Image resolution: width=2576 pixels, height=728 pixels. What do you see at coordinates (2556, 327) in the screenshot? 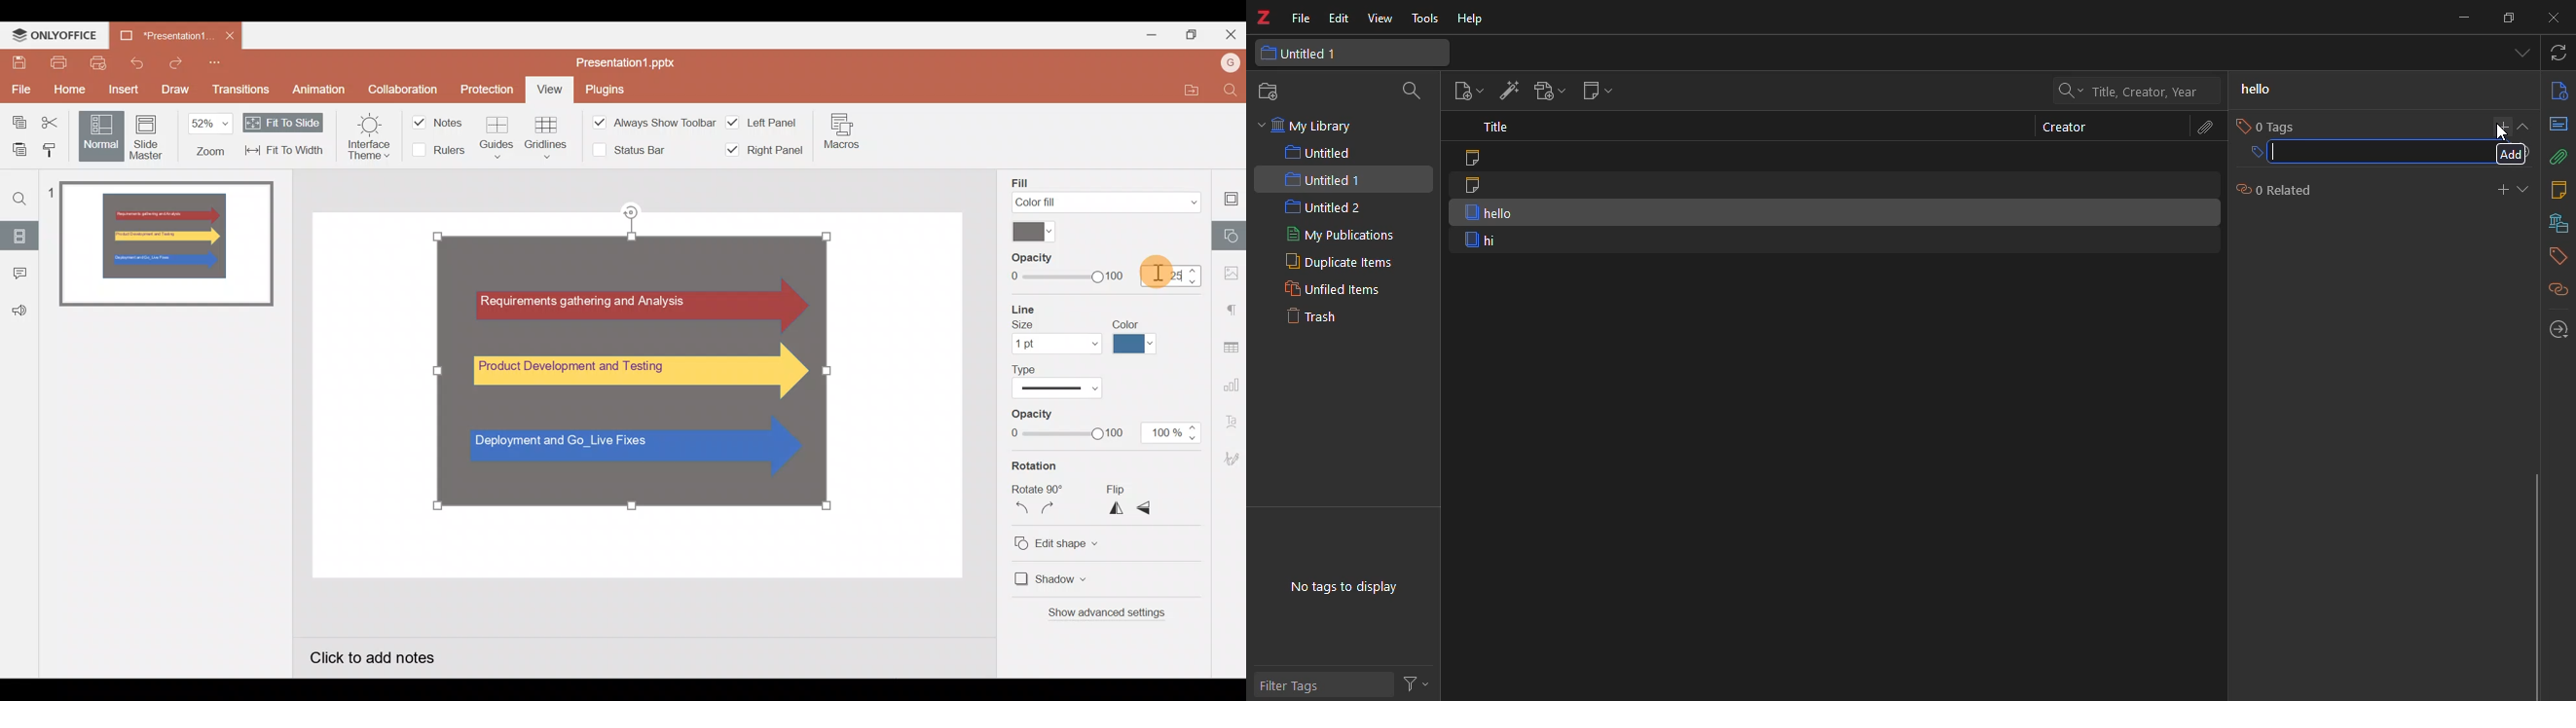
I see `locate` at bounding box center [2556, 327].